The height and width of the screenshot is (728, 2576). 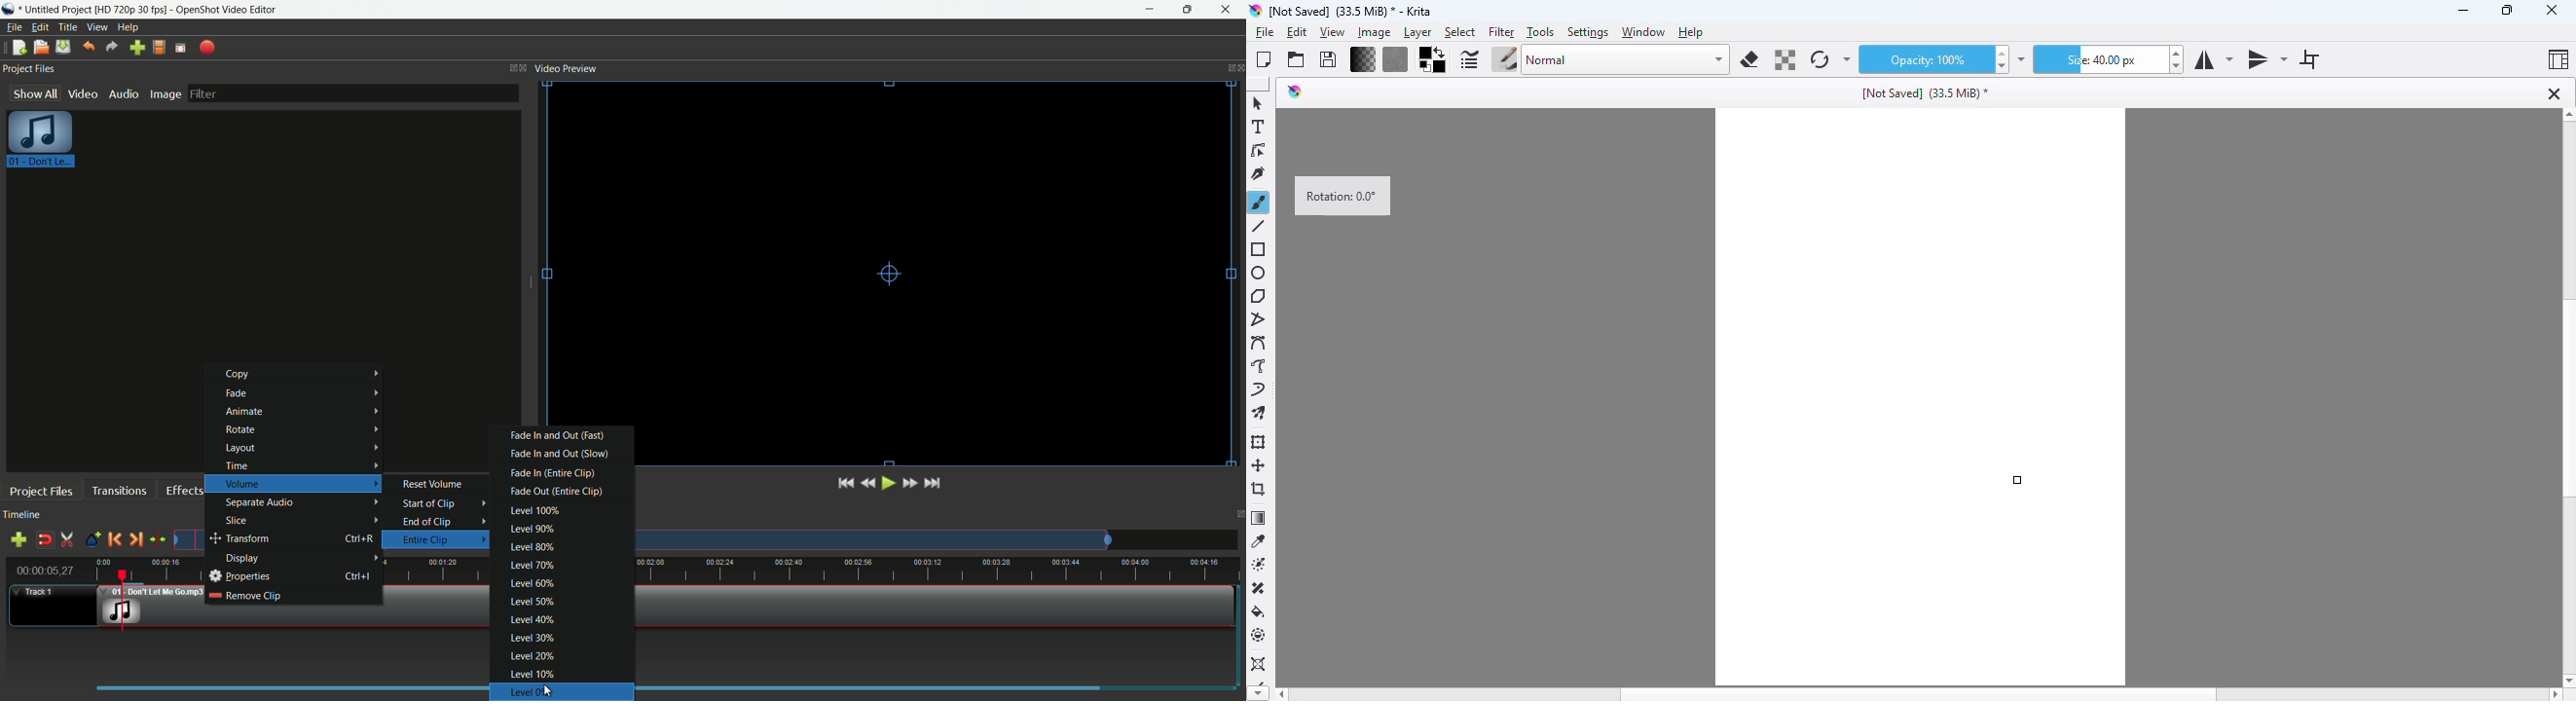 I want to click on project name, so click(x=59, y=10).